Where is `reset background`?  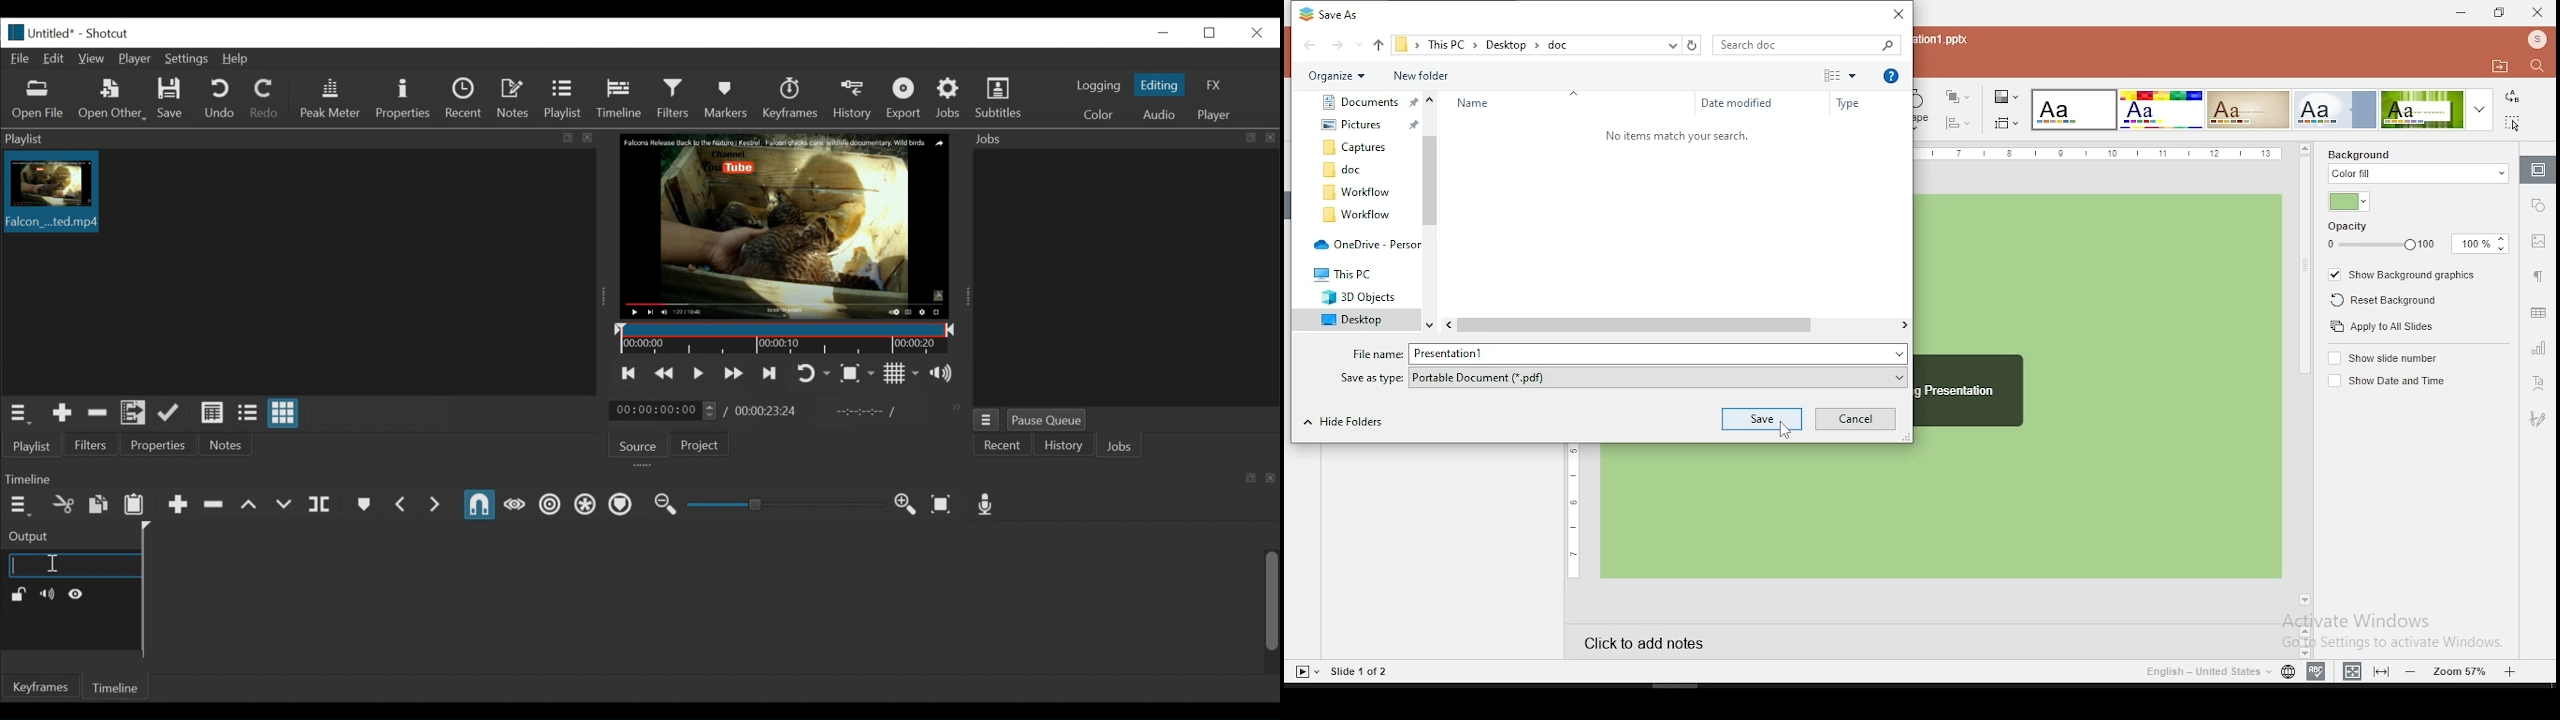 reset background is located at coordinates (2384, 300).